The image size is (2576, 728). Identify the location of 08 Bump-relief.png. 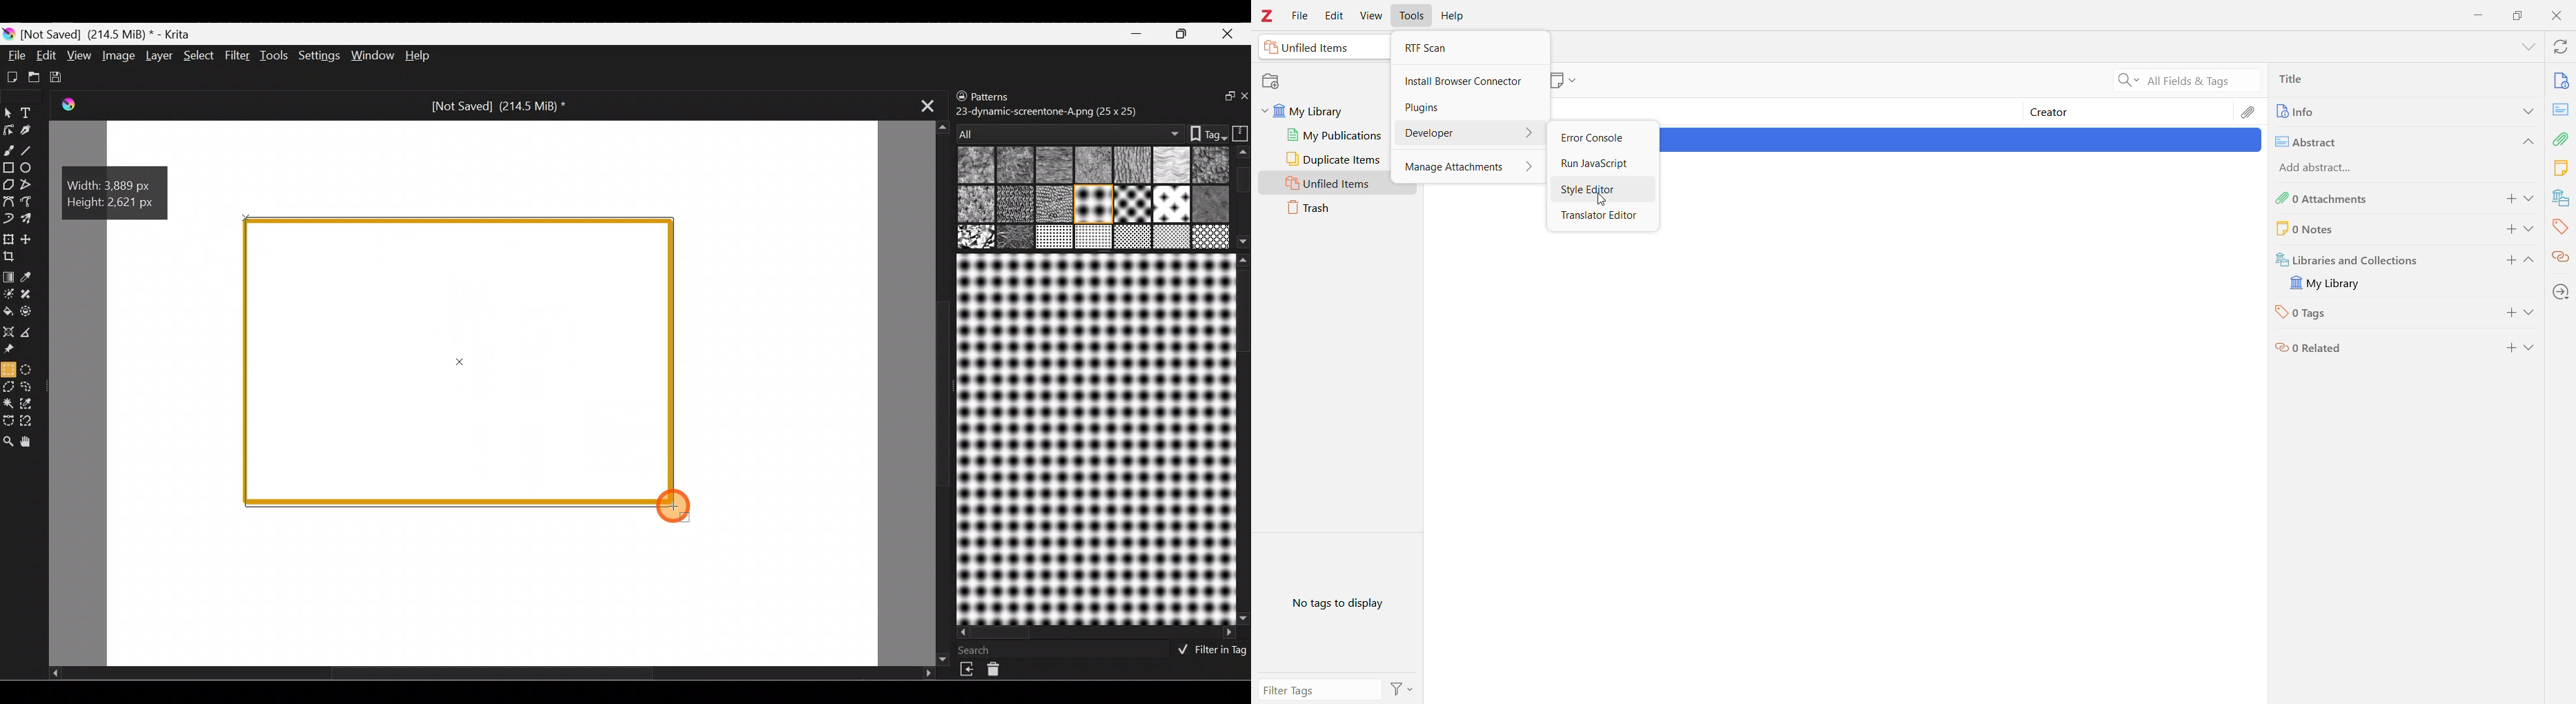
(976, 205).